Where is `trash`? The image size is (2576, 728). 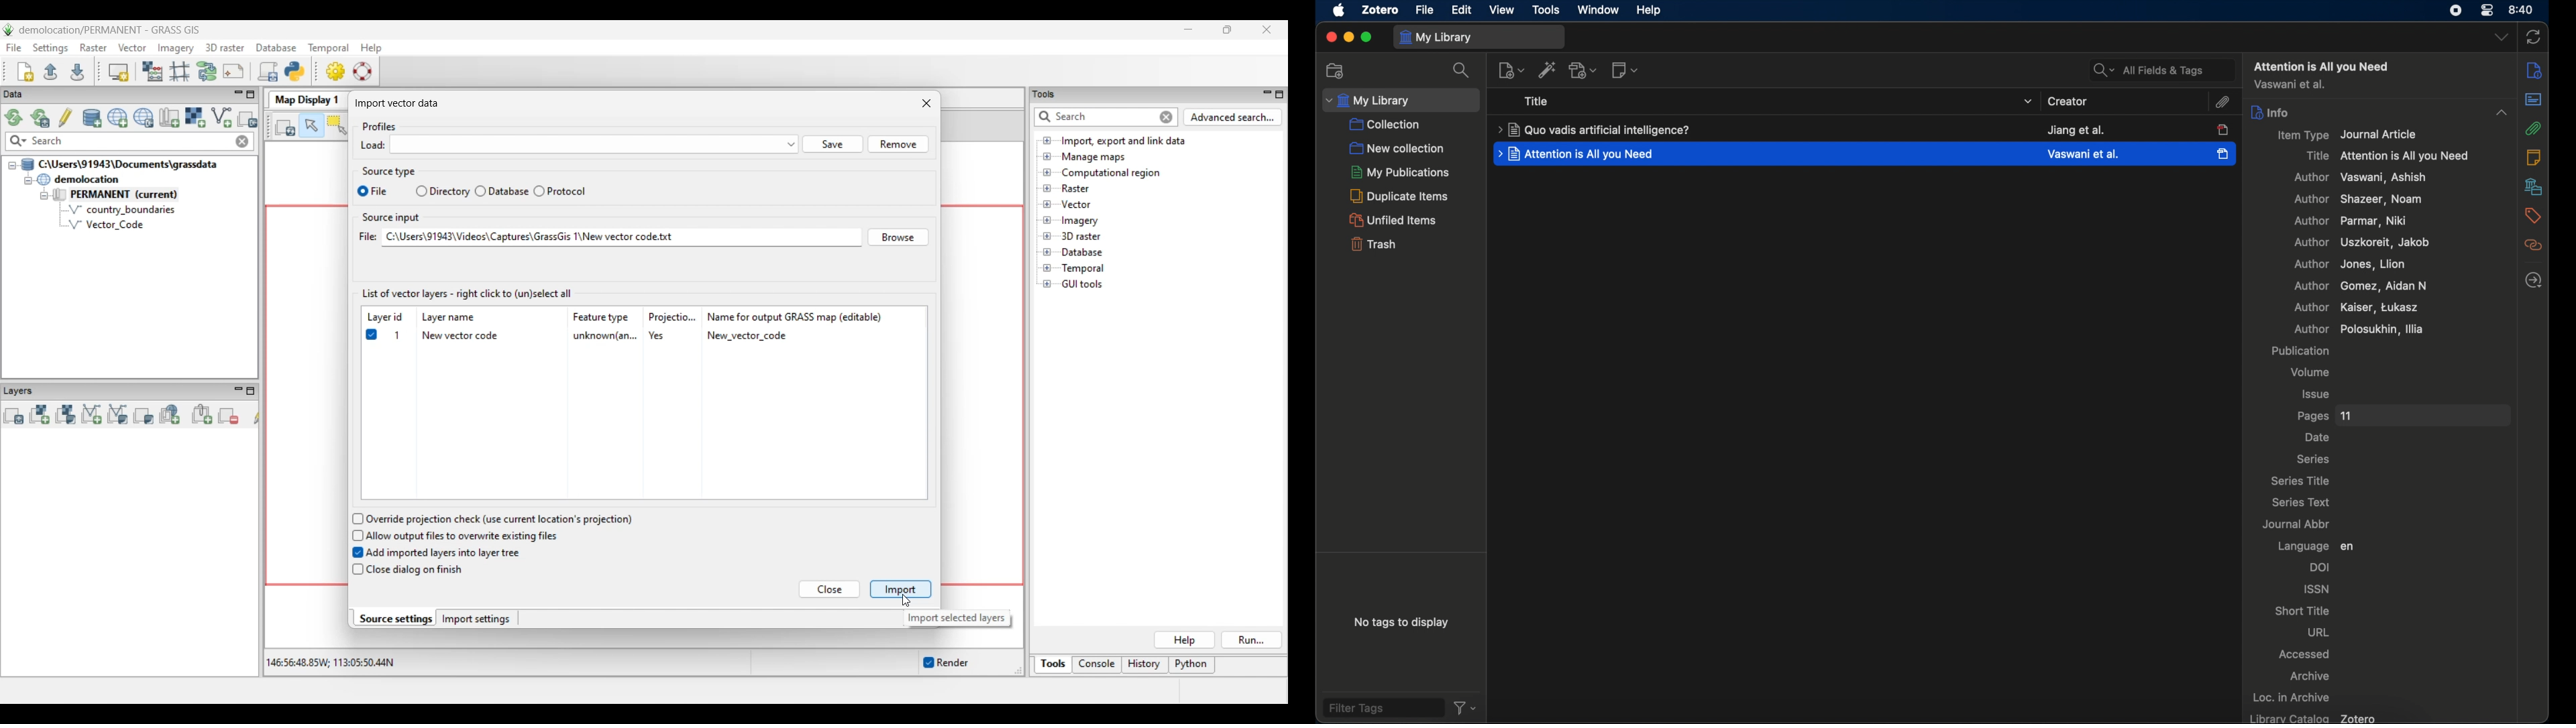
trash is located at coordinates (1373, 243).